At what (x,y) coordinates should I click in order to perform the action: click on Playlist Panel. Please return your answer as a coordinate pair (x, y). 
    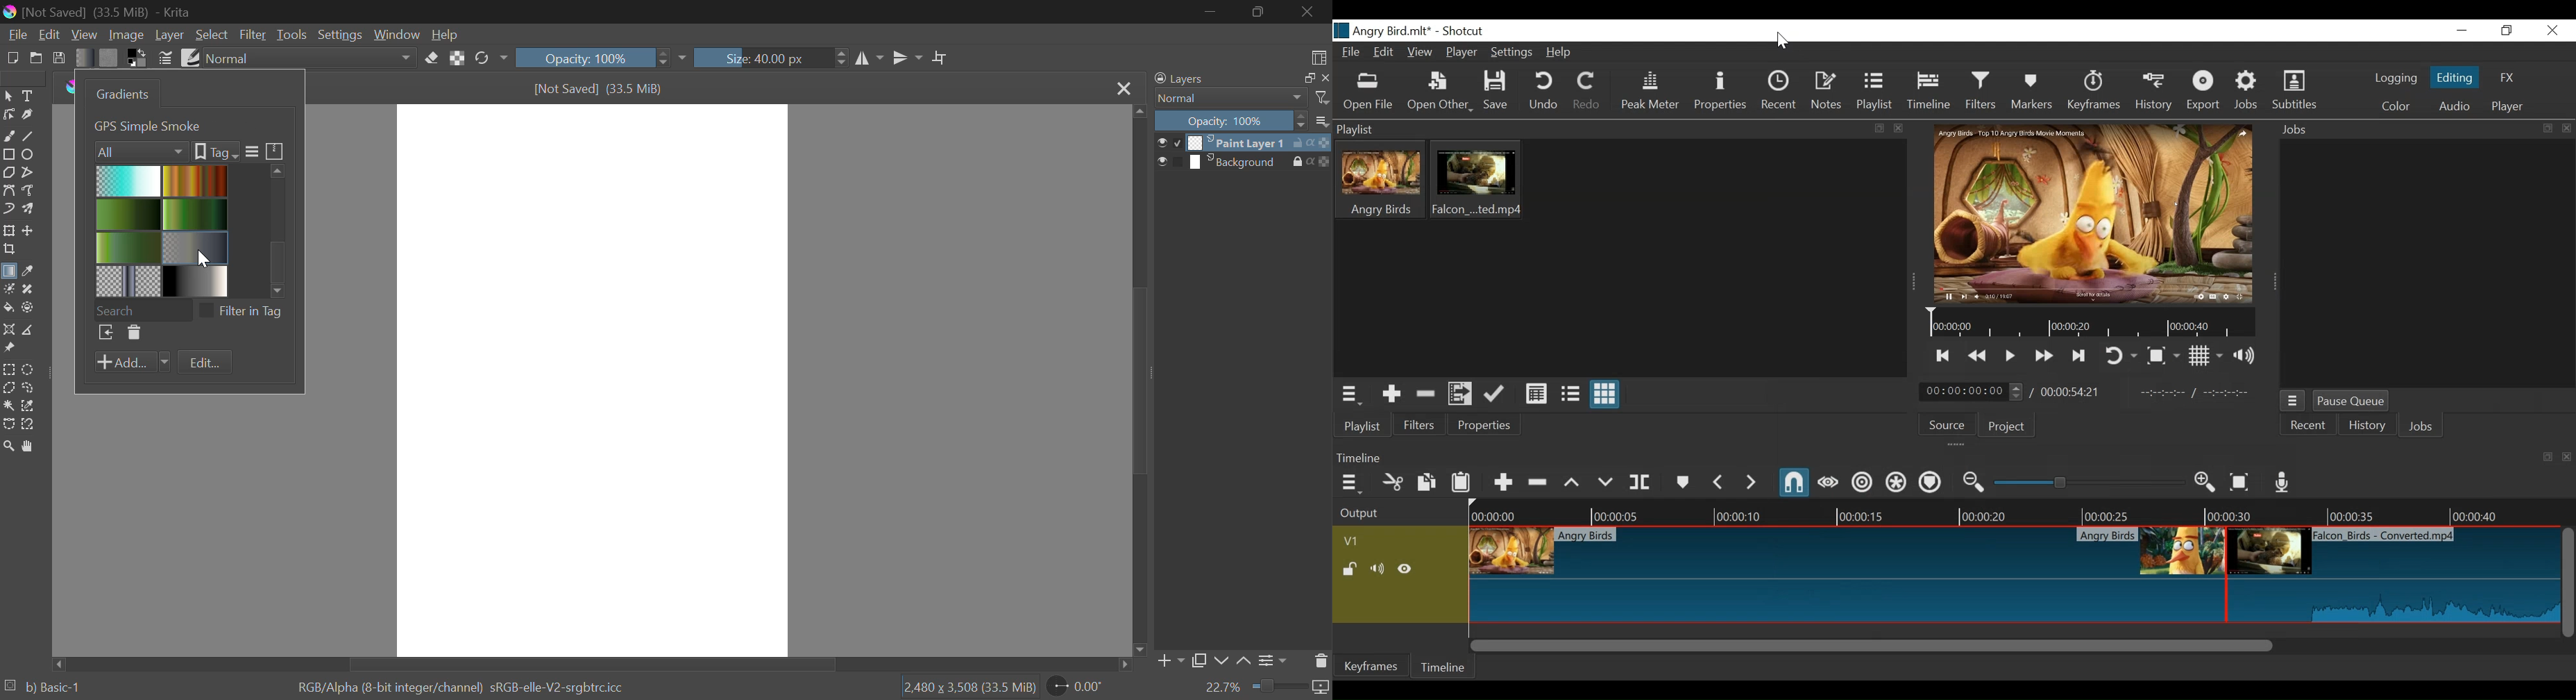
    Looking at the image, I should click on (1621, 129).